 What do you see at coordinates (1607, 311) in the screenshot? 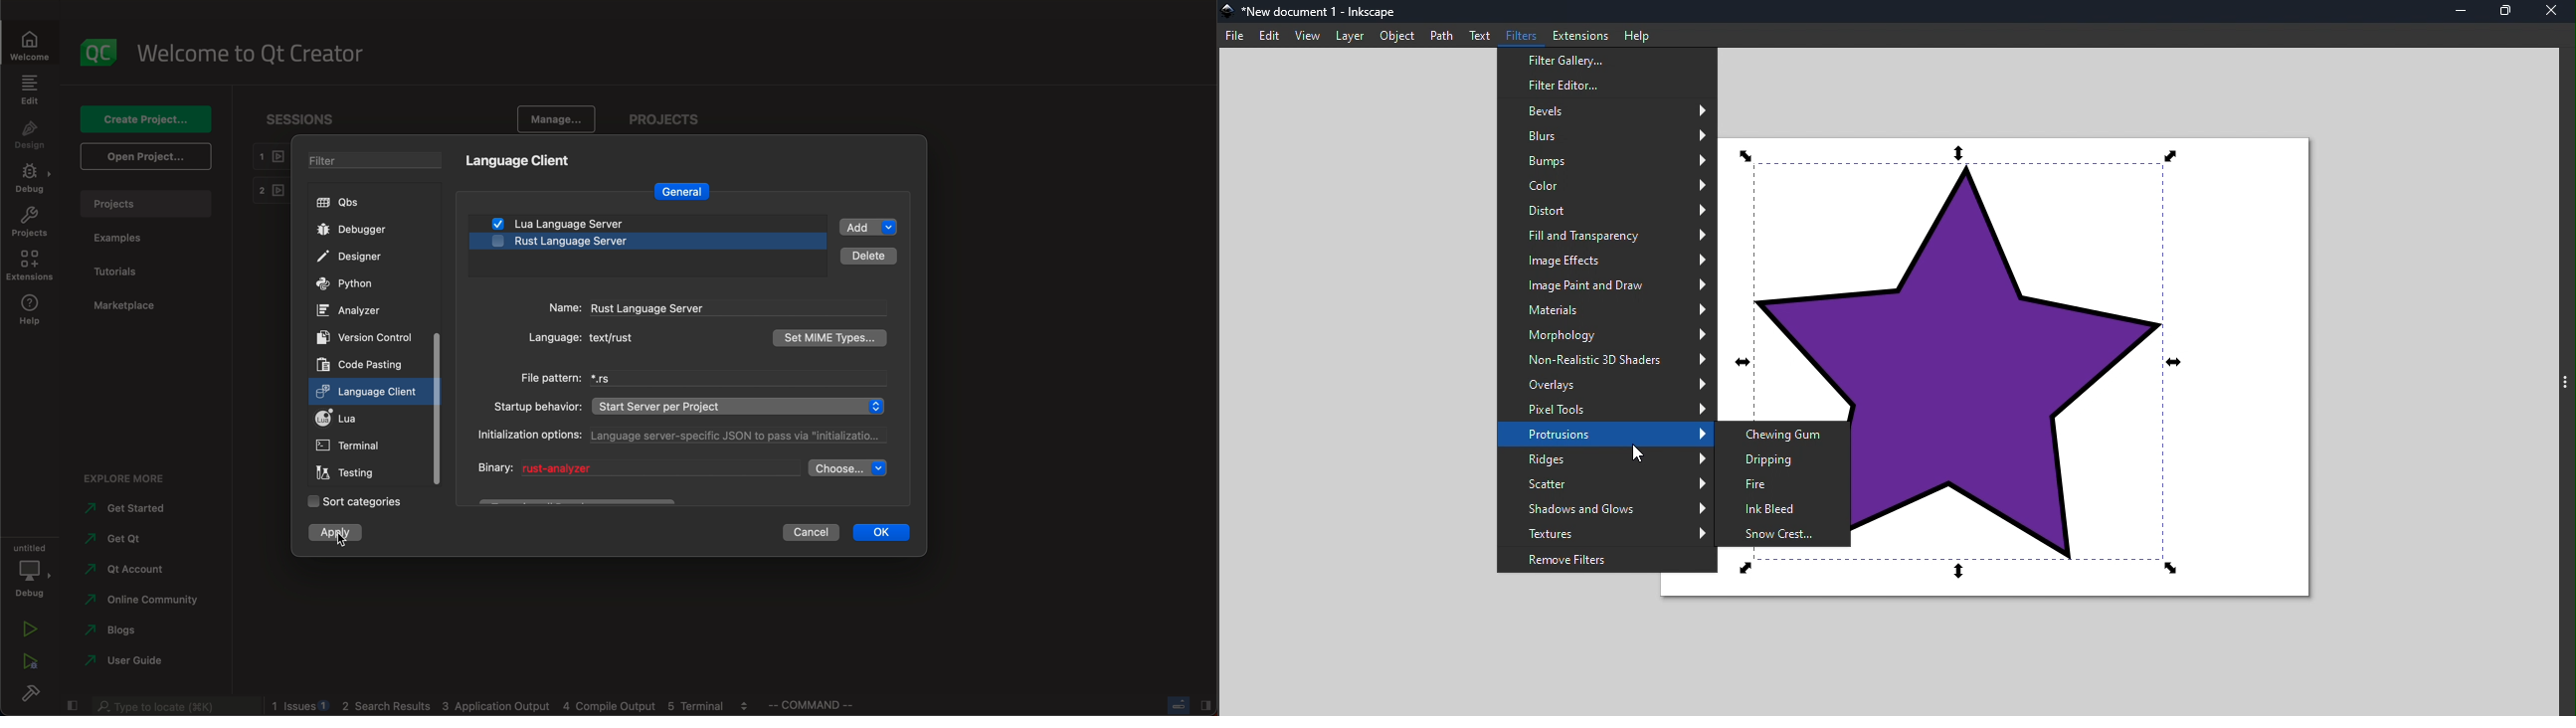
I see `Materials` at bounding box center [1607, 311].